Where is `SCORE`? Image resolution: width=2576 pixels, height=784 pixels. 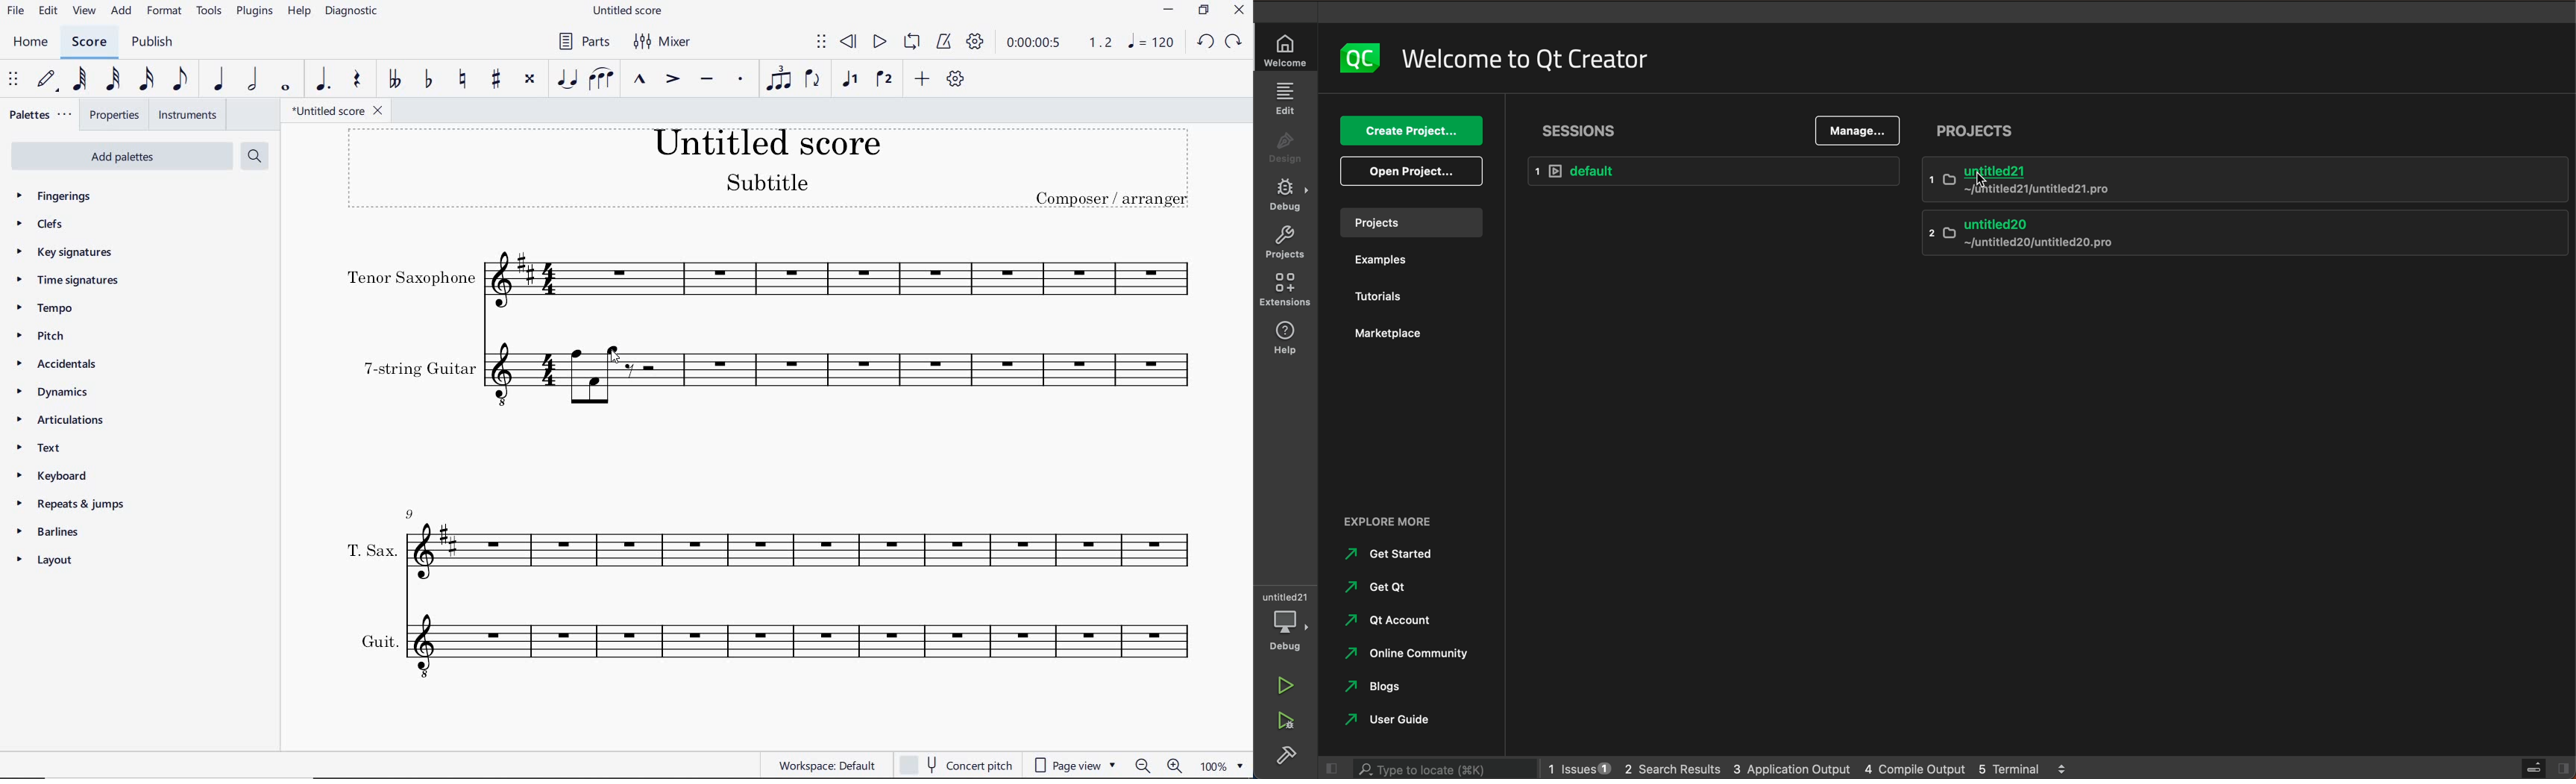
SCORE is located at coordinates (88, 43).